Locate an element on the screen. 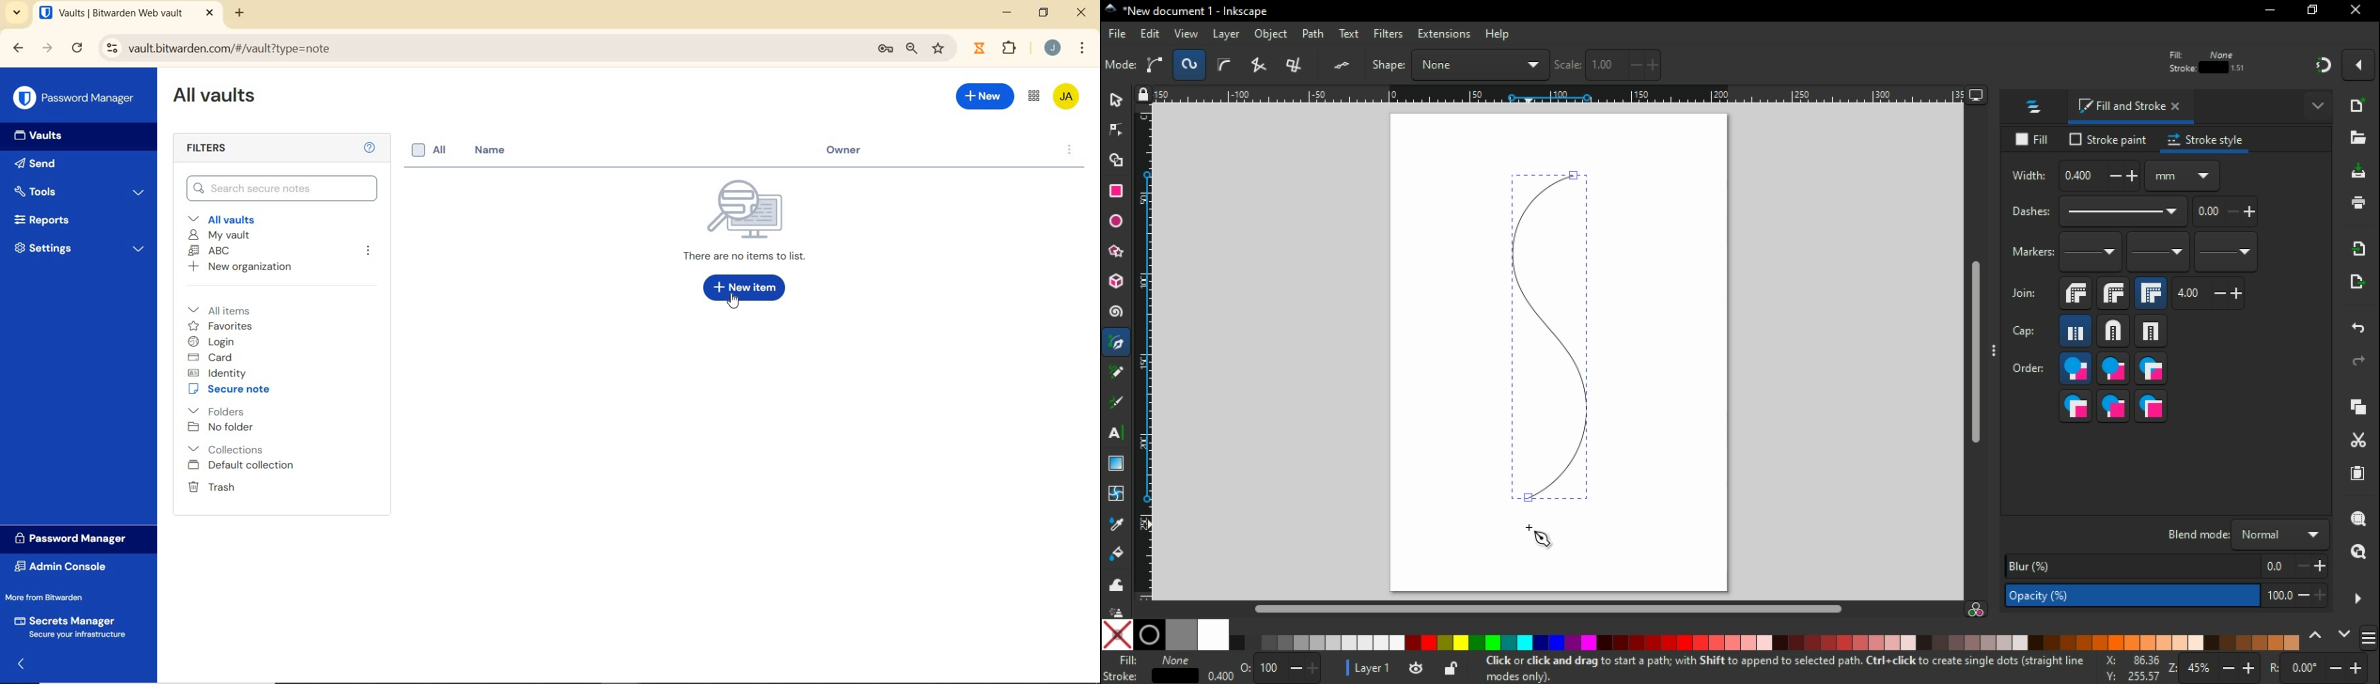 The image size is (2380, 700). My Vault is located at coordinates (219, 236).